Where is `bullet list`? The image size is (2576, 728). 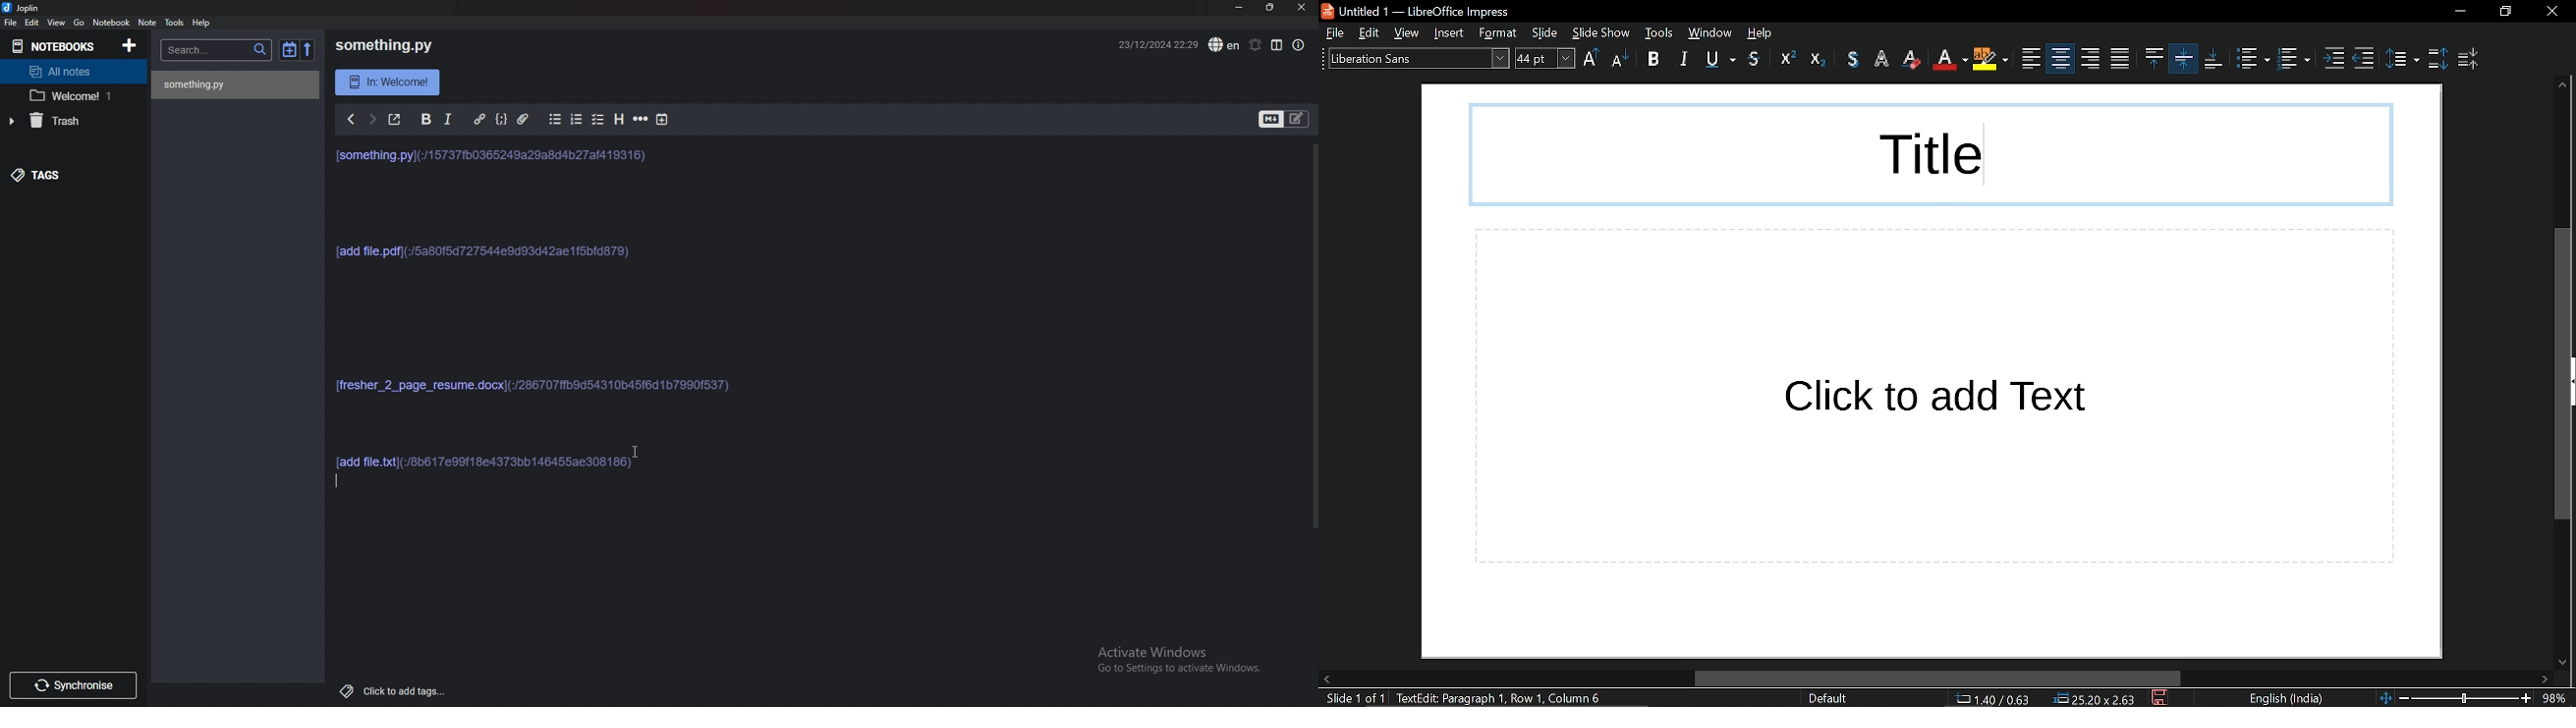 bullet list is located at coordinates (555, 119).